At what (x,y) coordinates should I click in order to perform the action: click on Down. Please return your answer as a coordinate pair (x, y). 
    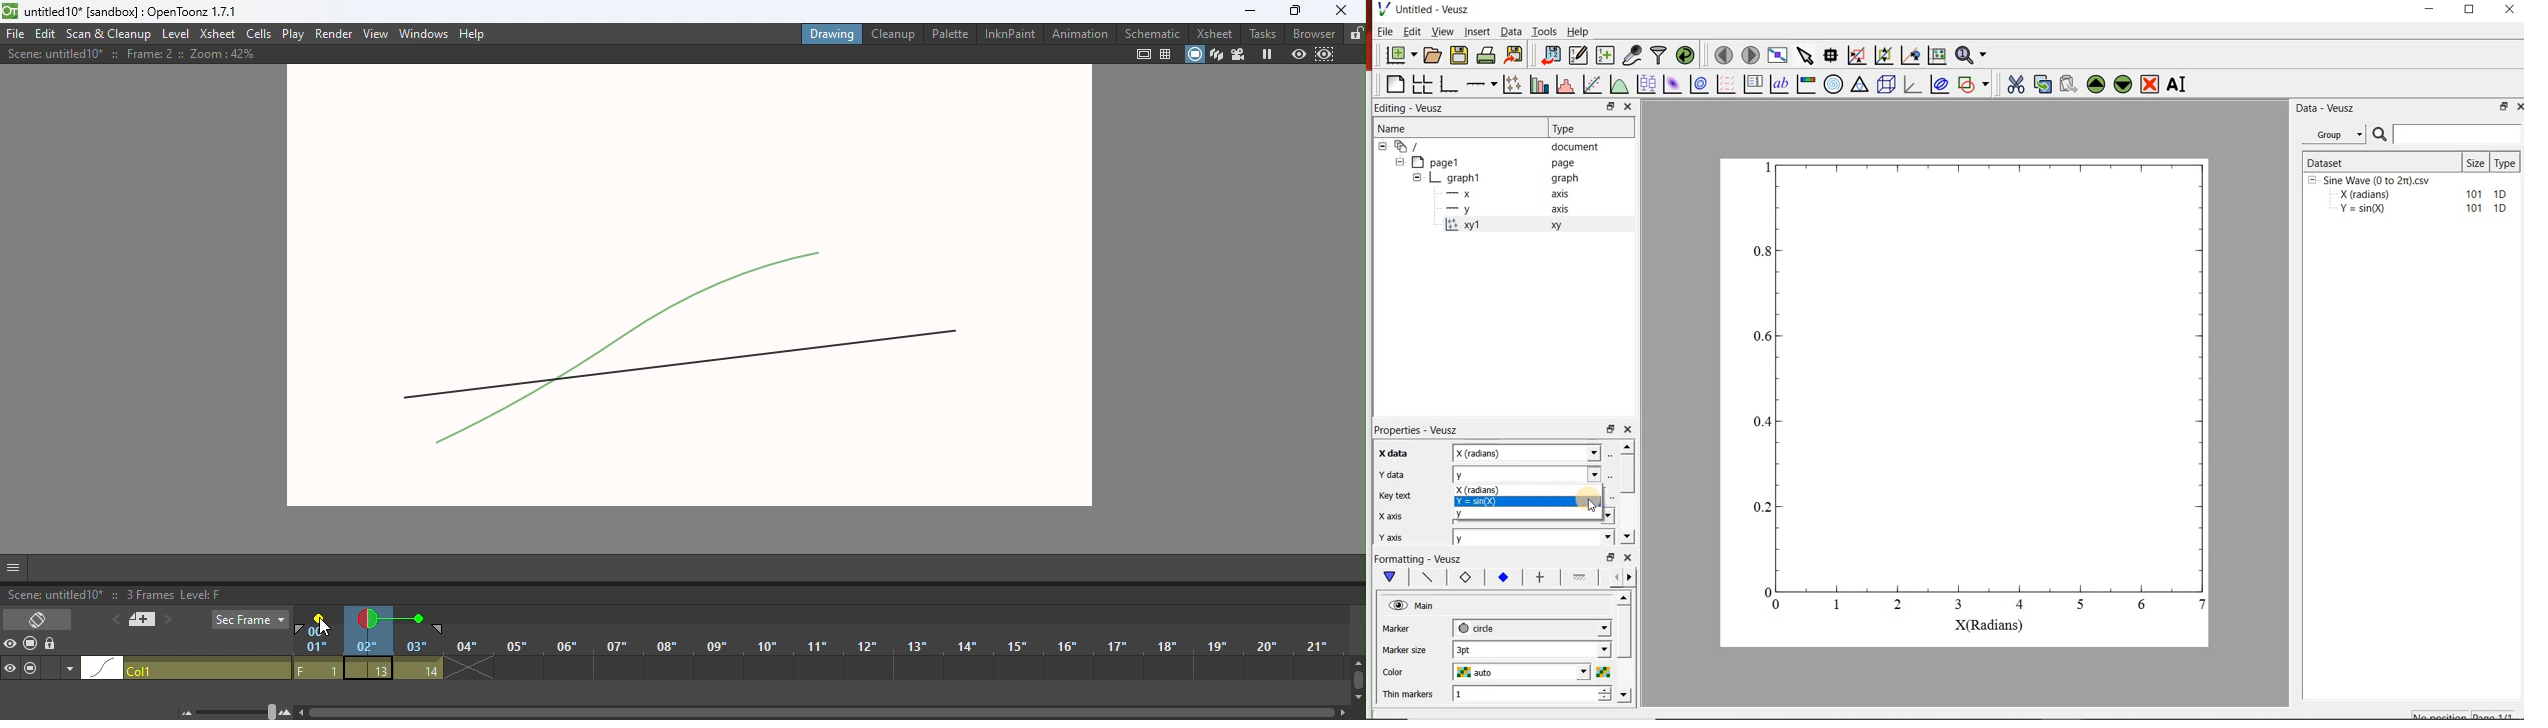
    Looking at the image, I should click on (1627, 537).